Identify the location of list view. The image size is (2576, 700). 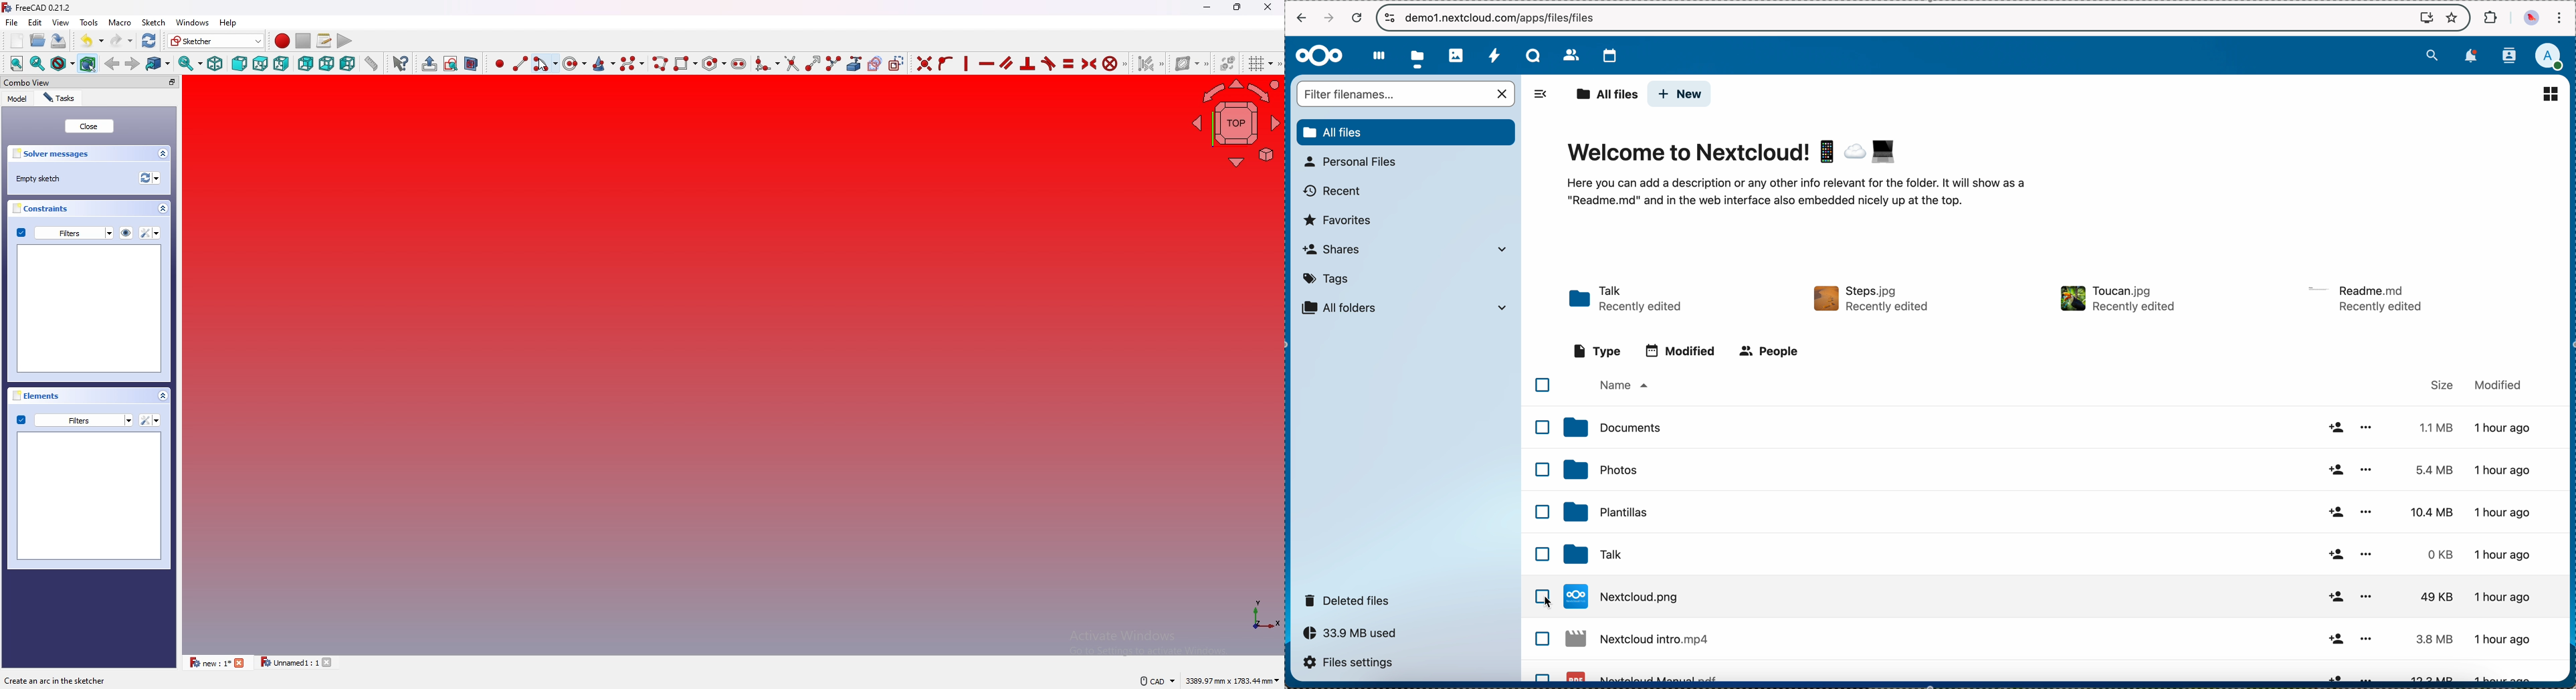
(2552, 93).